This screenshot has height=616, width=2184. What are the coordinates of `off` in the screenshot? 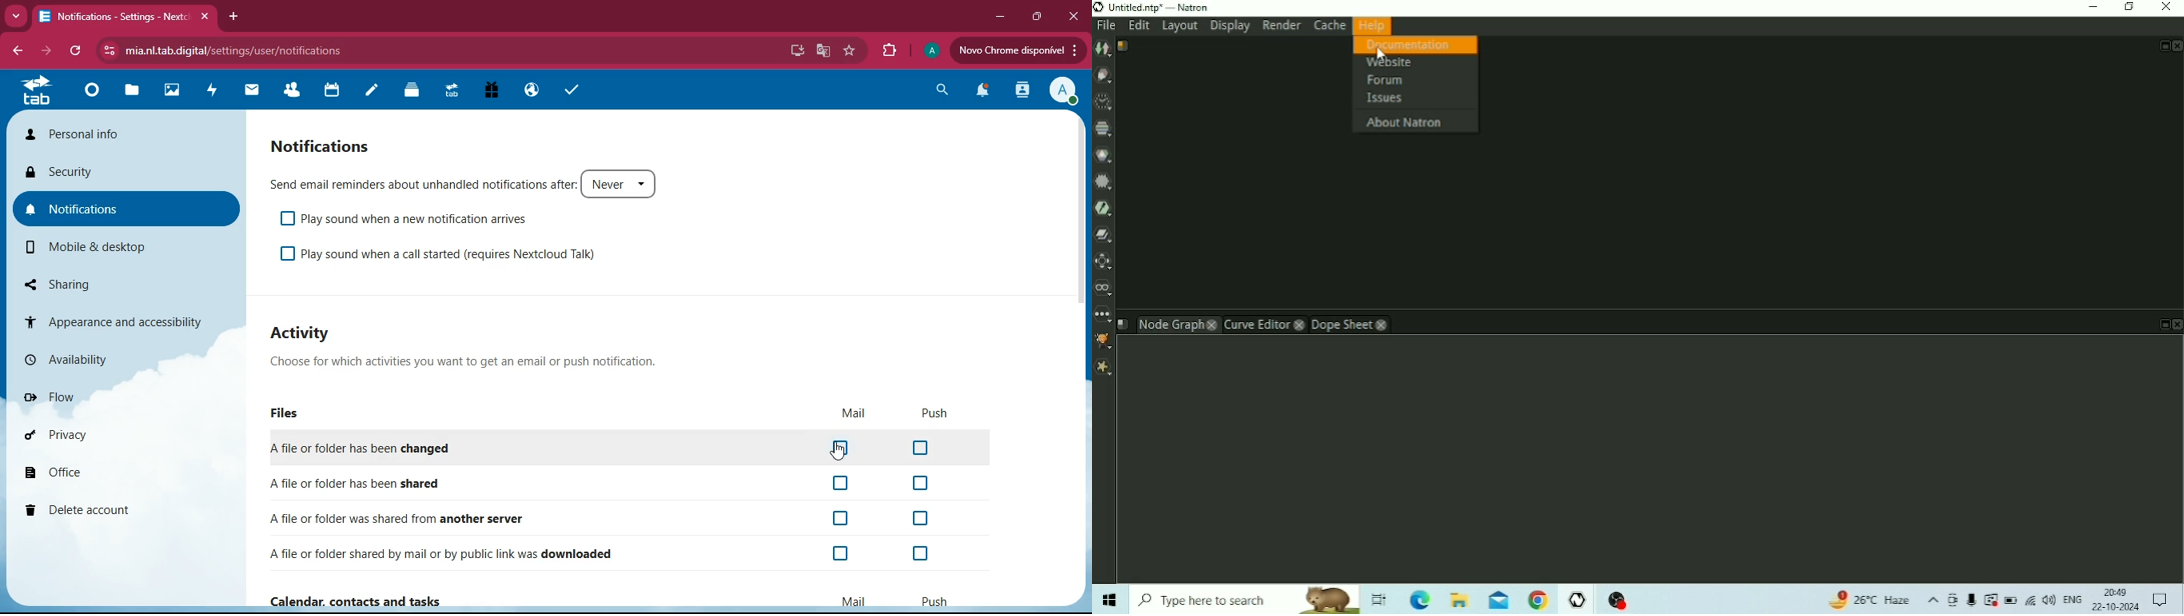 It's located at (923, 518).